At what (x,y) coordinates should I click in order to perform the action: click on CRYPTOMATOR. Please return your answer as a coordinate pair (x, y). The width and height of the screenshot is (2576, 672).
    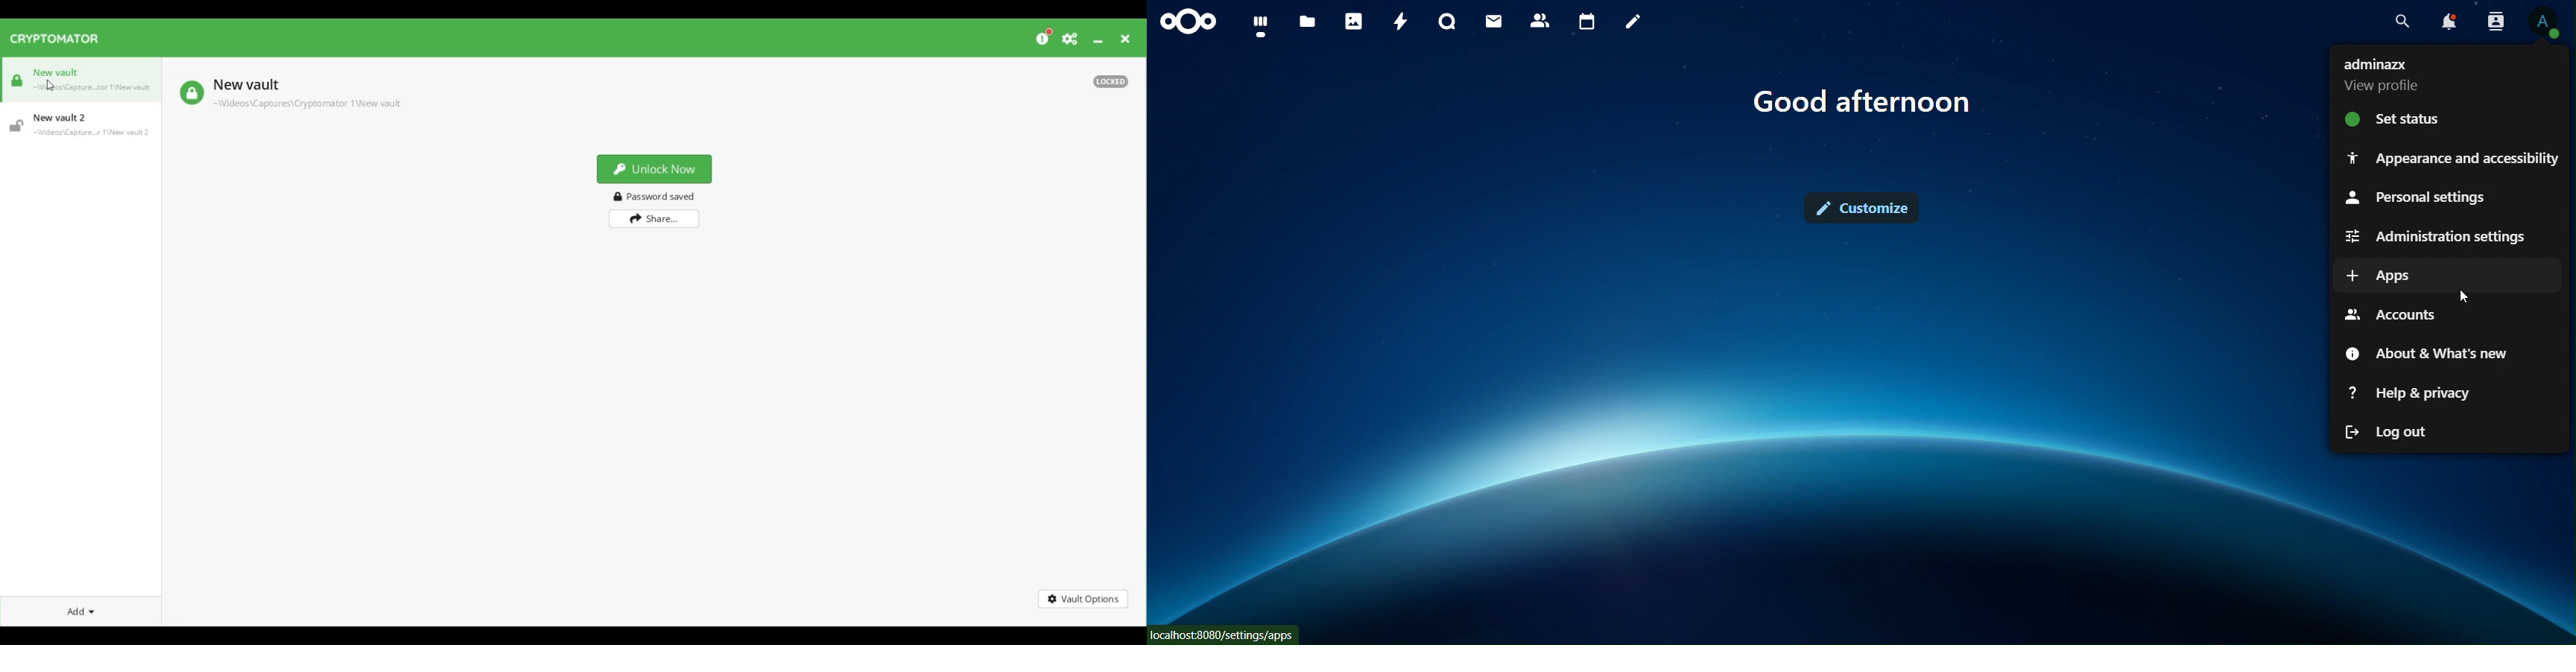
    Looking at the image, I should click on (60, 39).